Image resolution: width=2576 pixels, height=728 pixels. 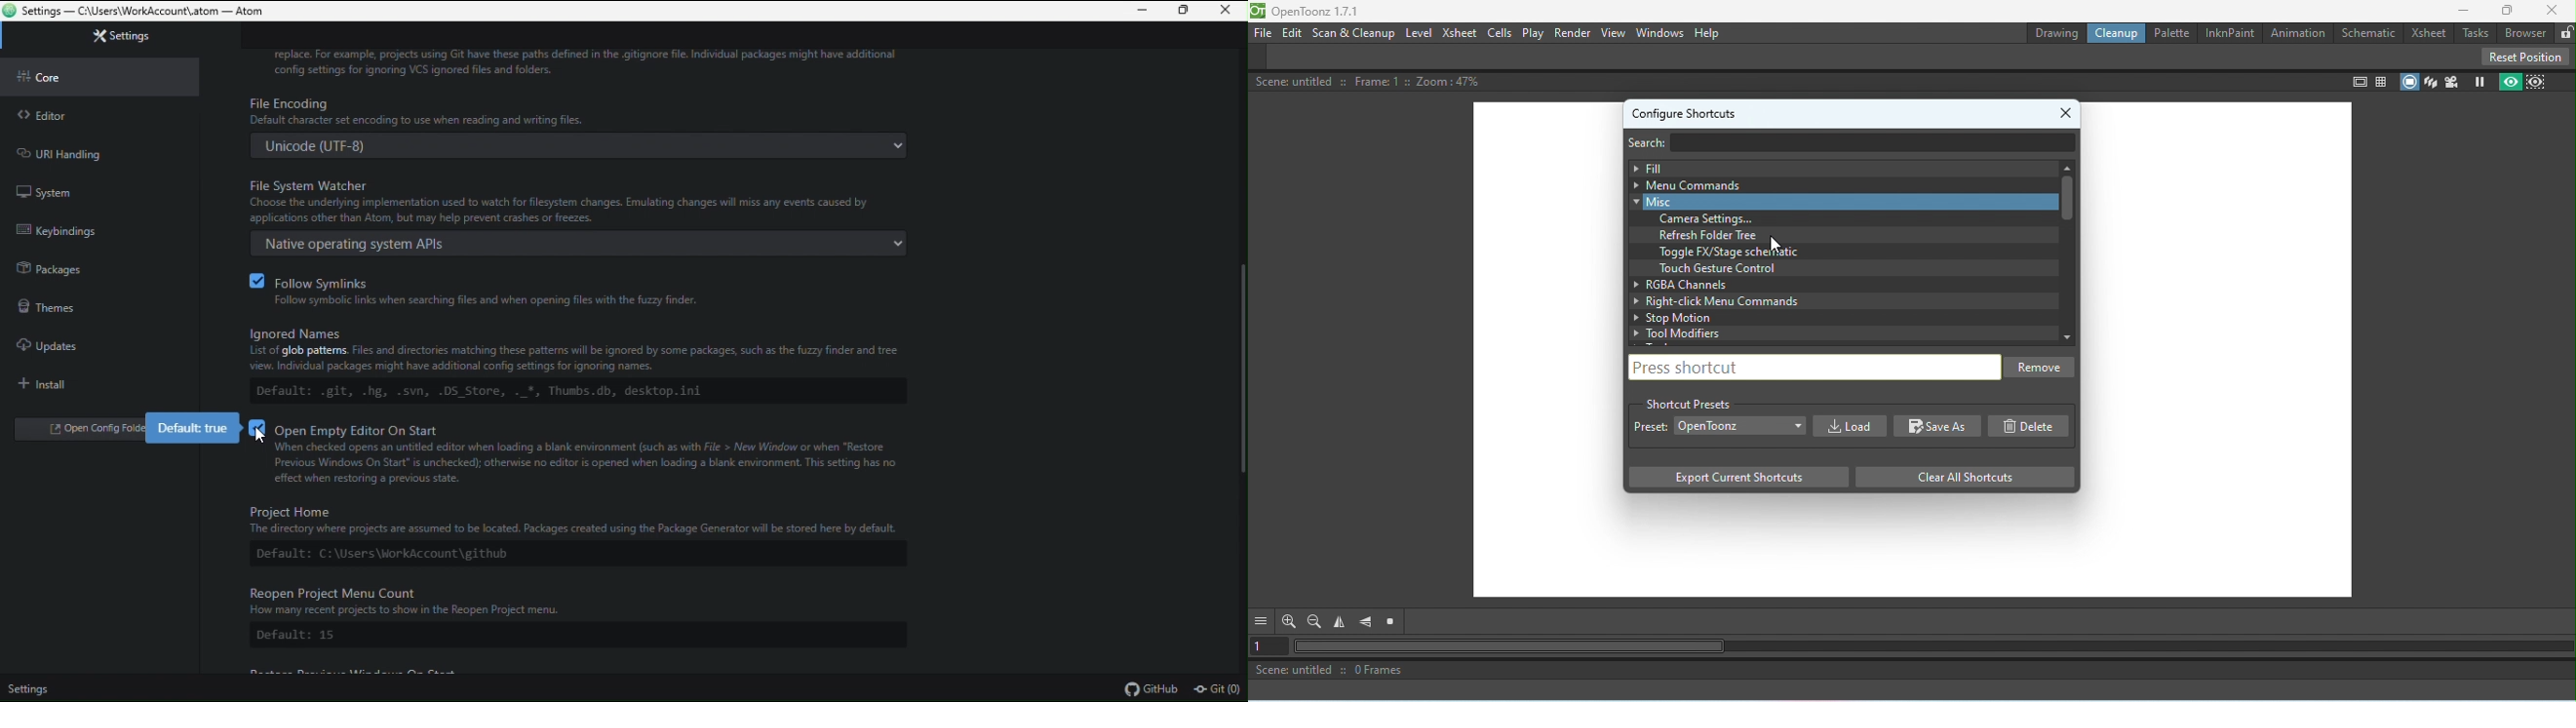 I want to click on File, so click(x=1264, y=32).